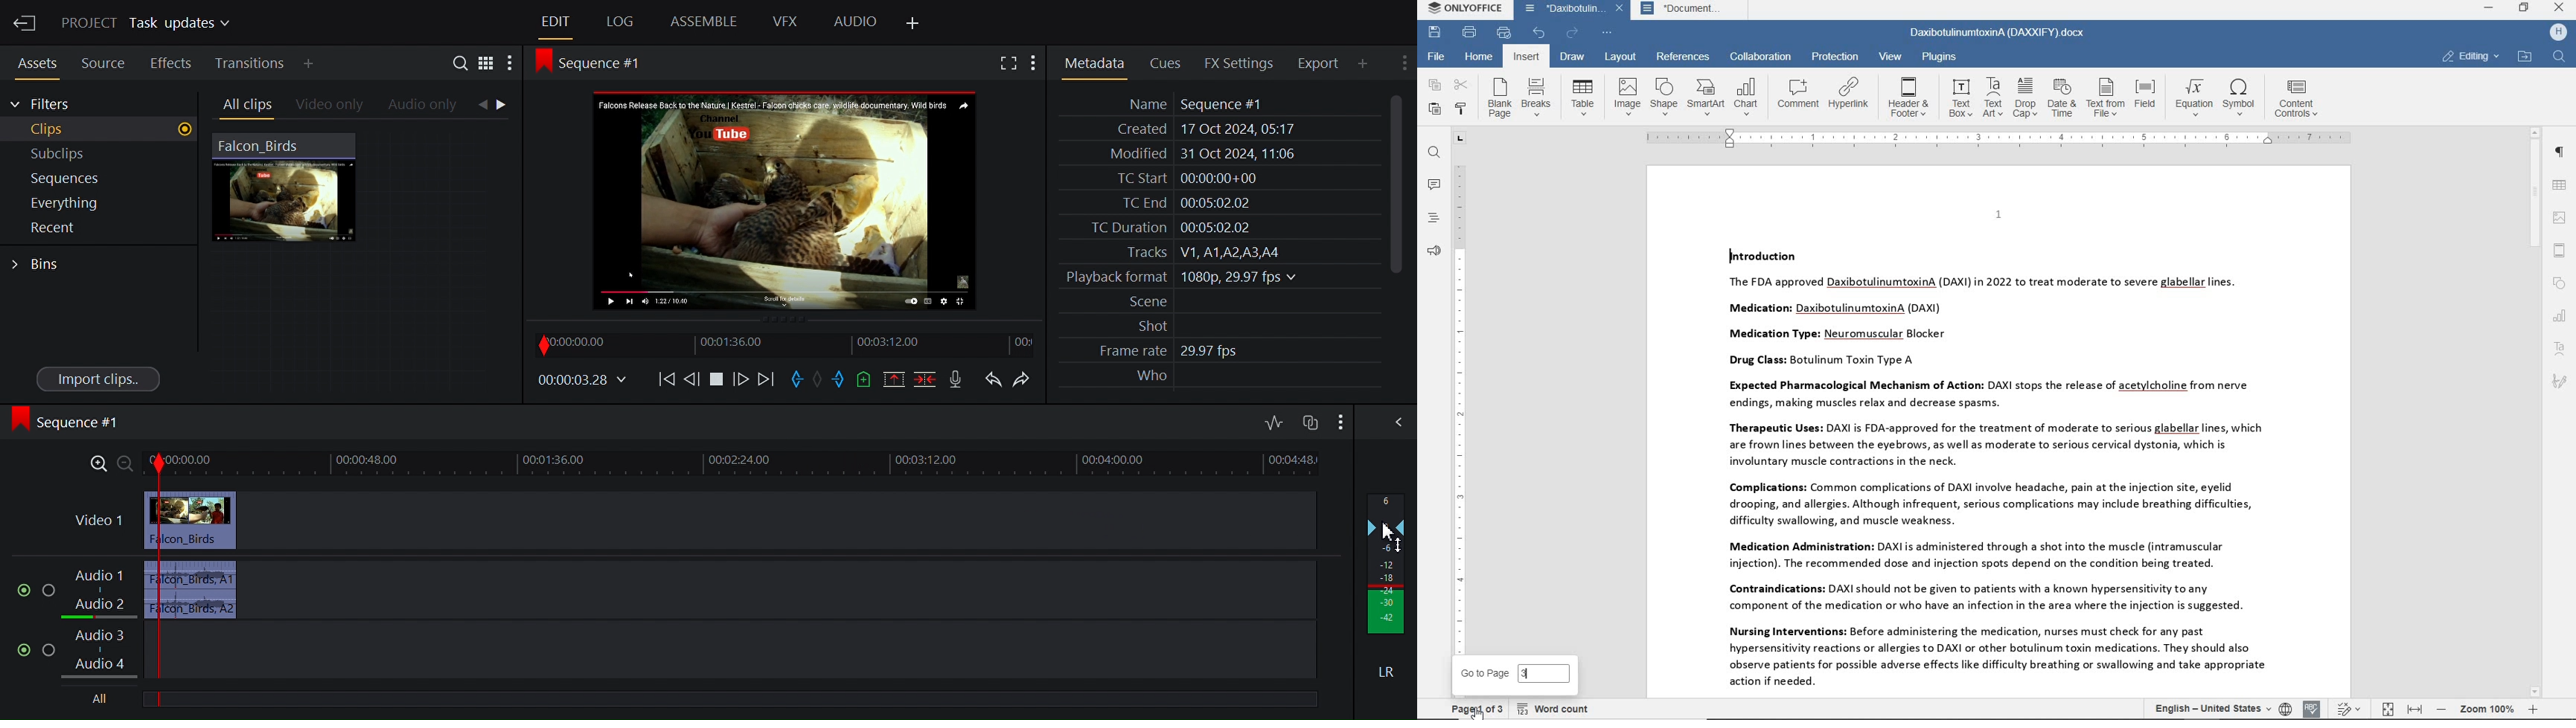 This screenshot has width=2576, height=728. Describe the element at coordinates (53, 649) in the screenshot. I see `Solo this track` at that location.